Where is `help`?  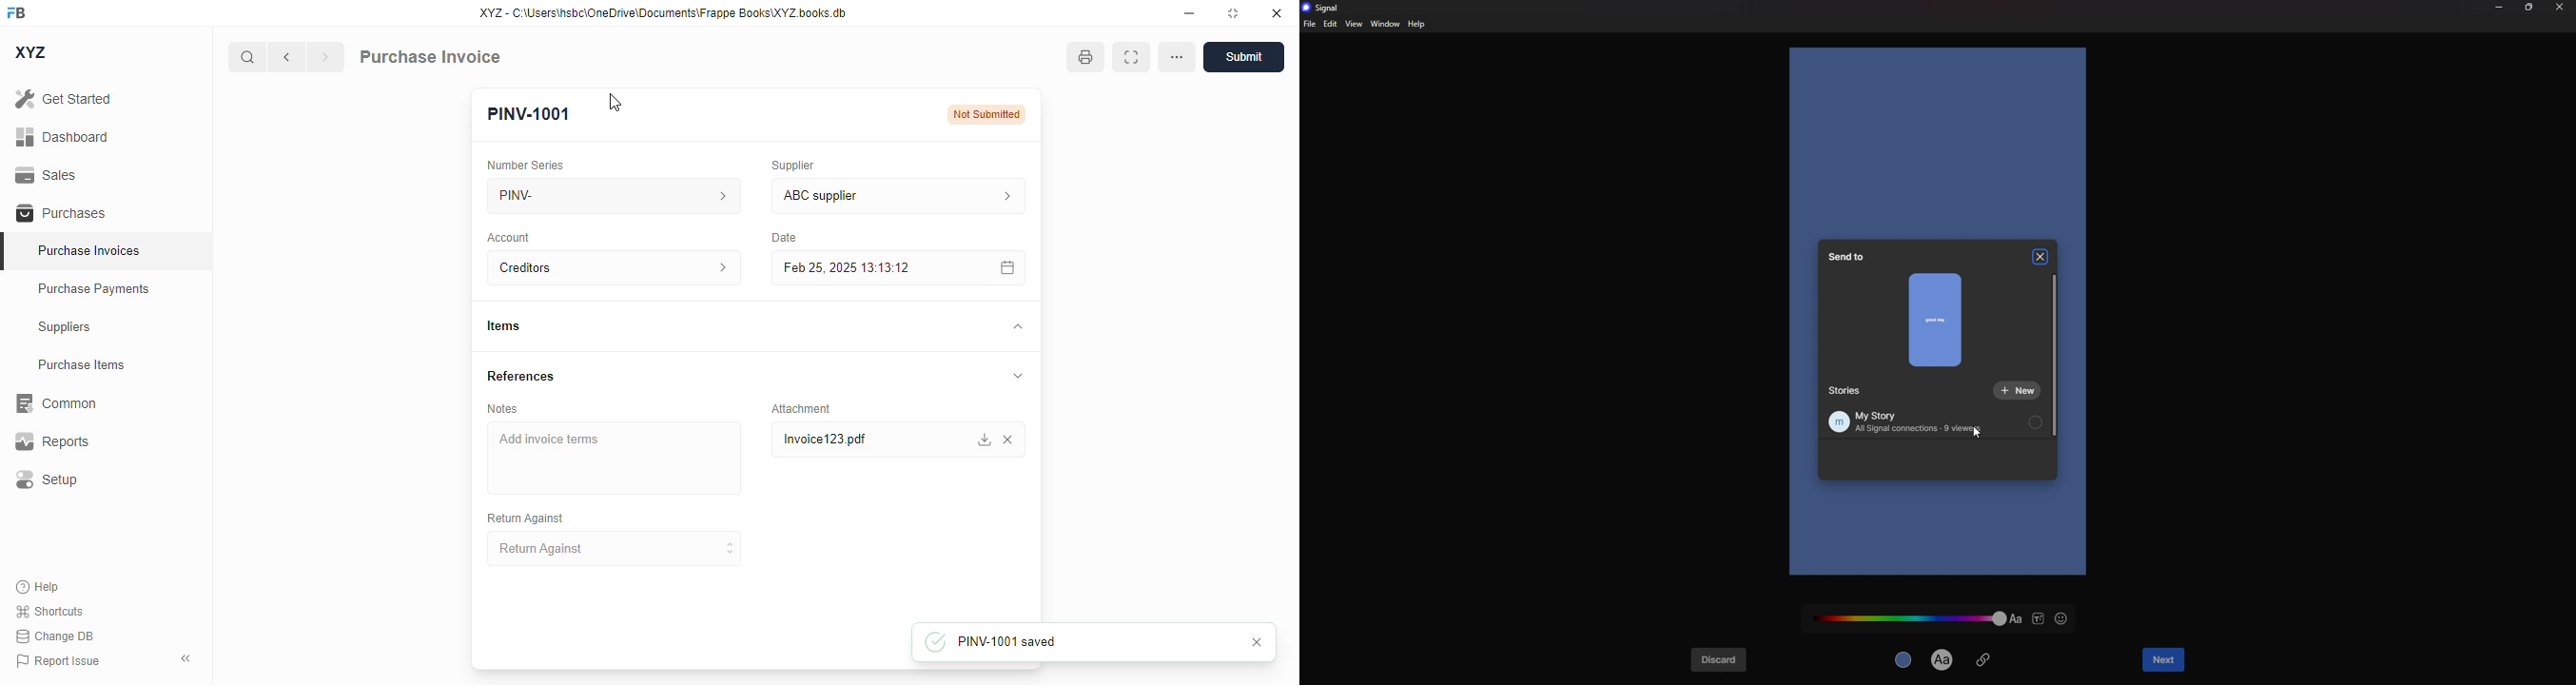
help is located at coordinates (38, 587).